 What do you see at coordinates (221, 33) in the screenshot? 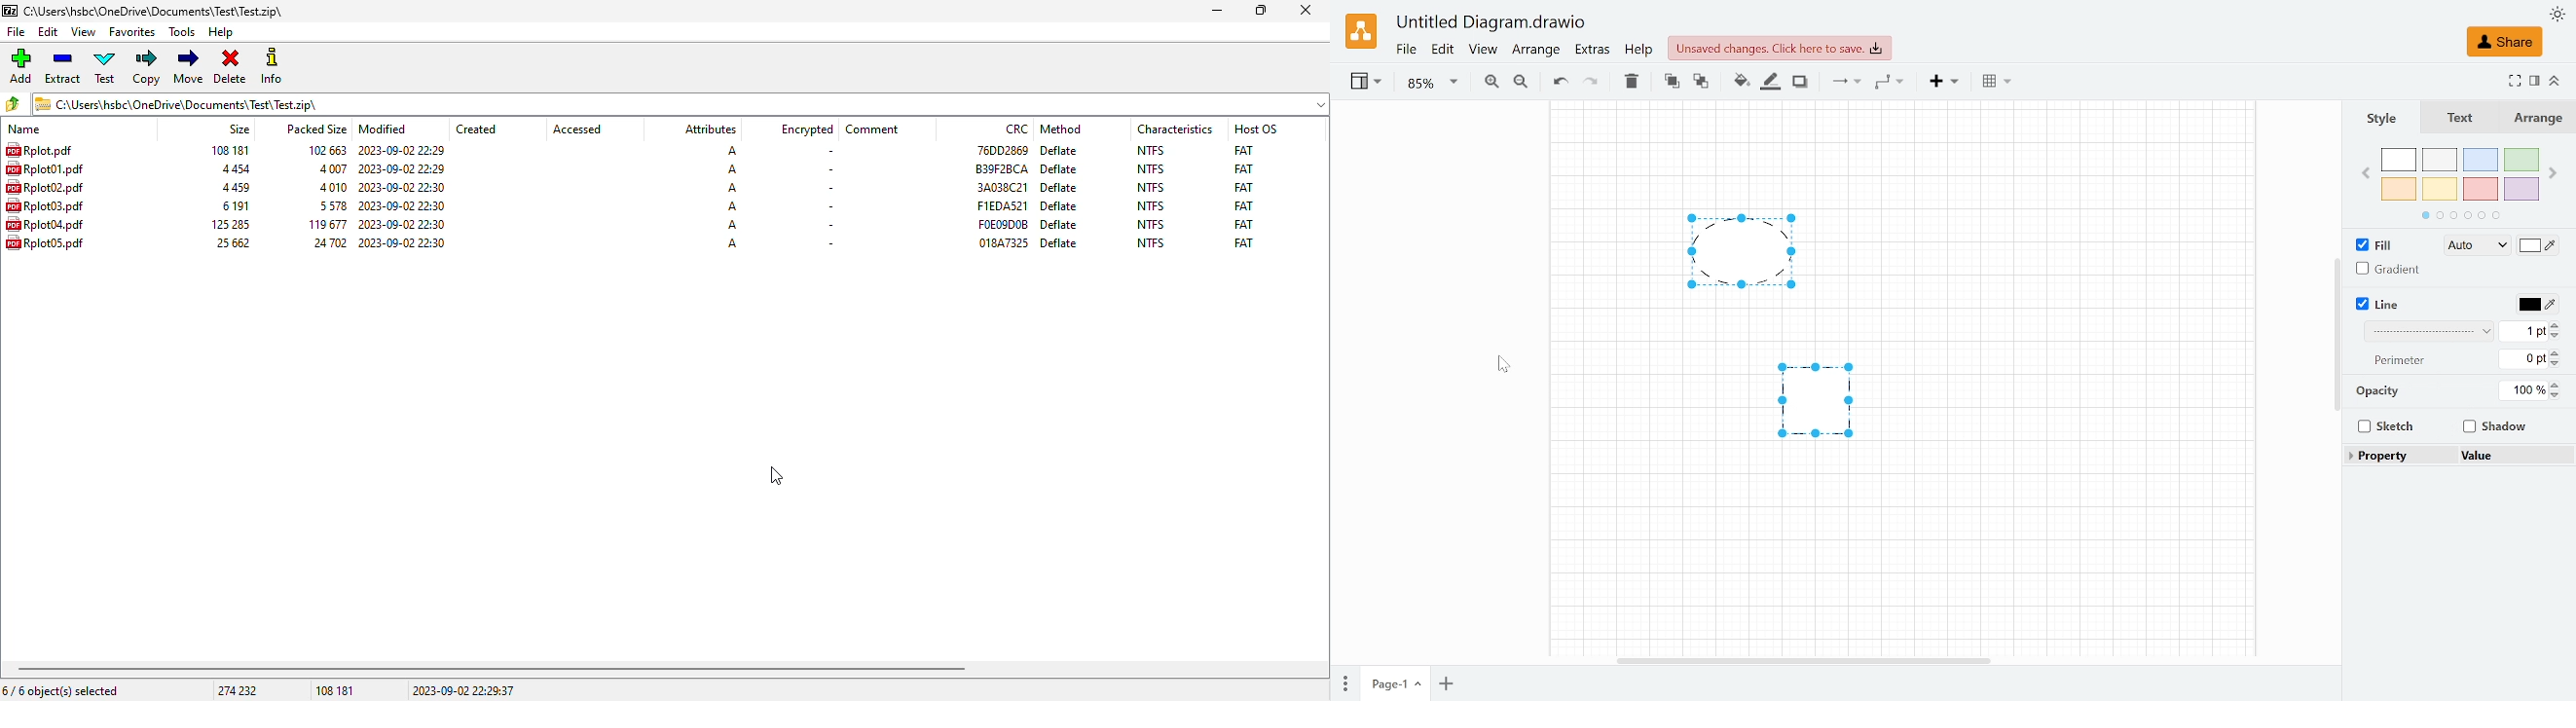
I see `help` at bounding box center [221, 33].